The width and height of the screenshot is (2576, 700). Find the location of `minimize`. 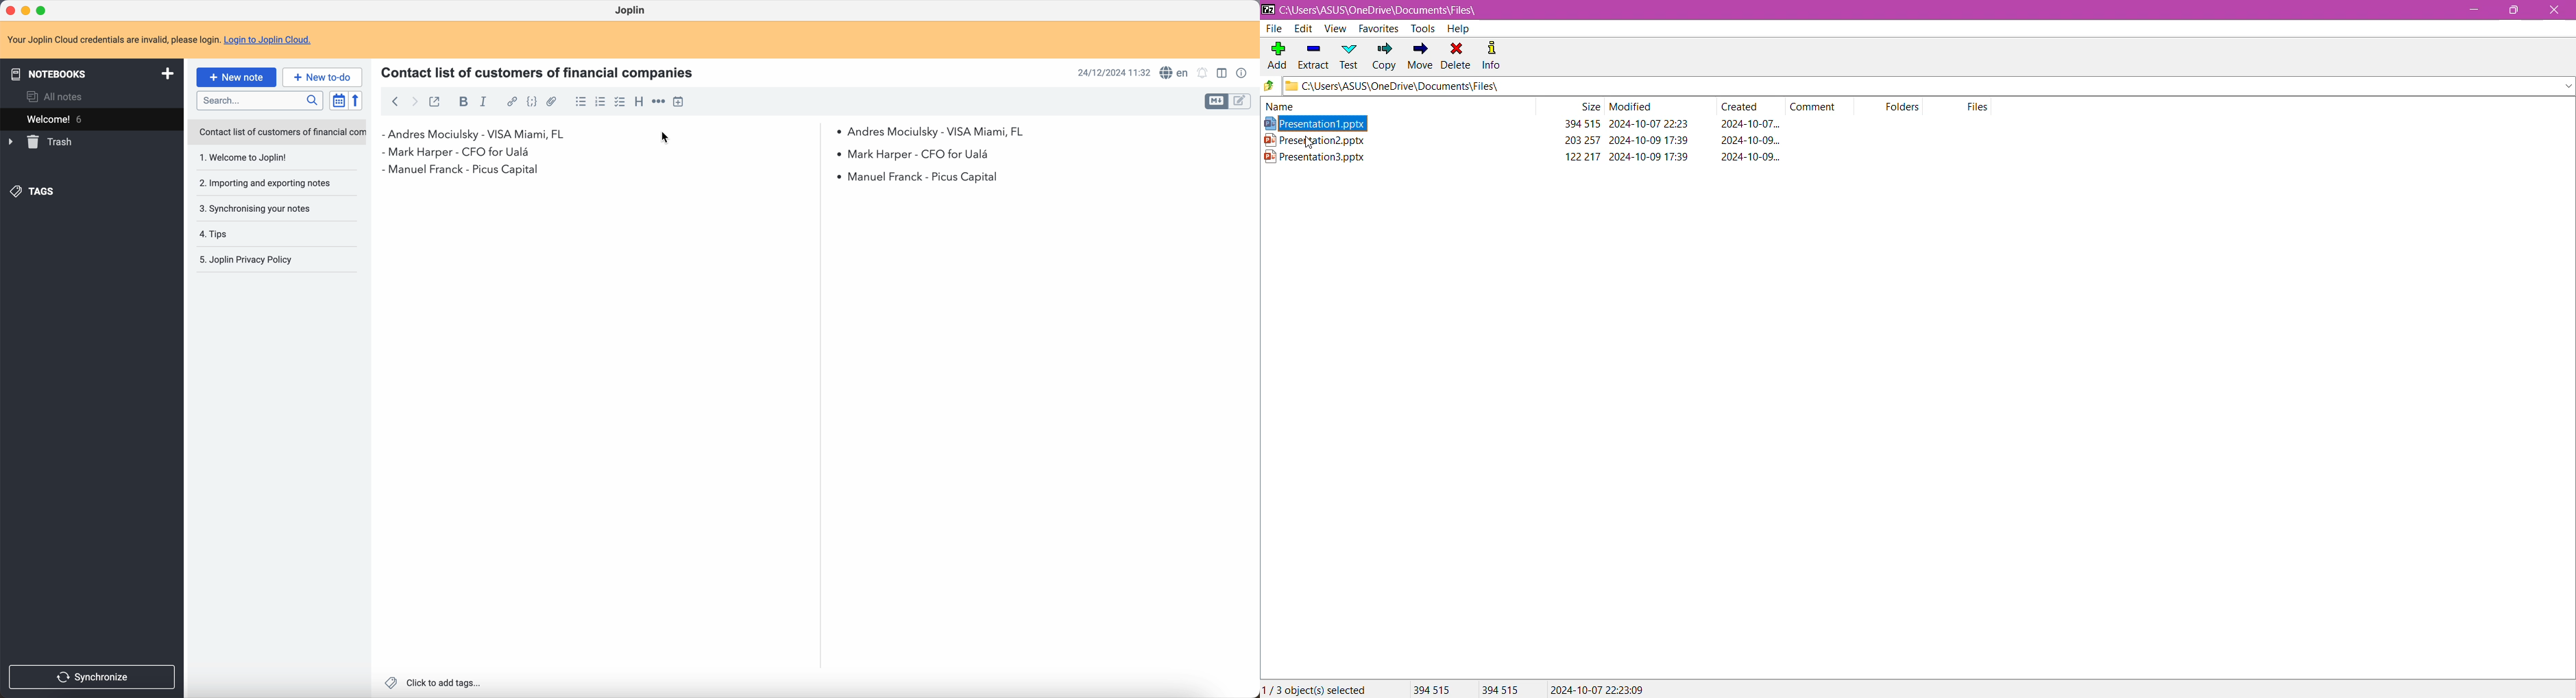

minimize is located at coordinates (26, 10).